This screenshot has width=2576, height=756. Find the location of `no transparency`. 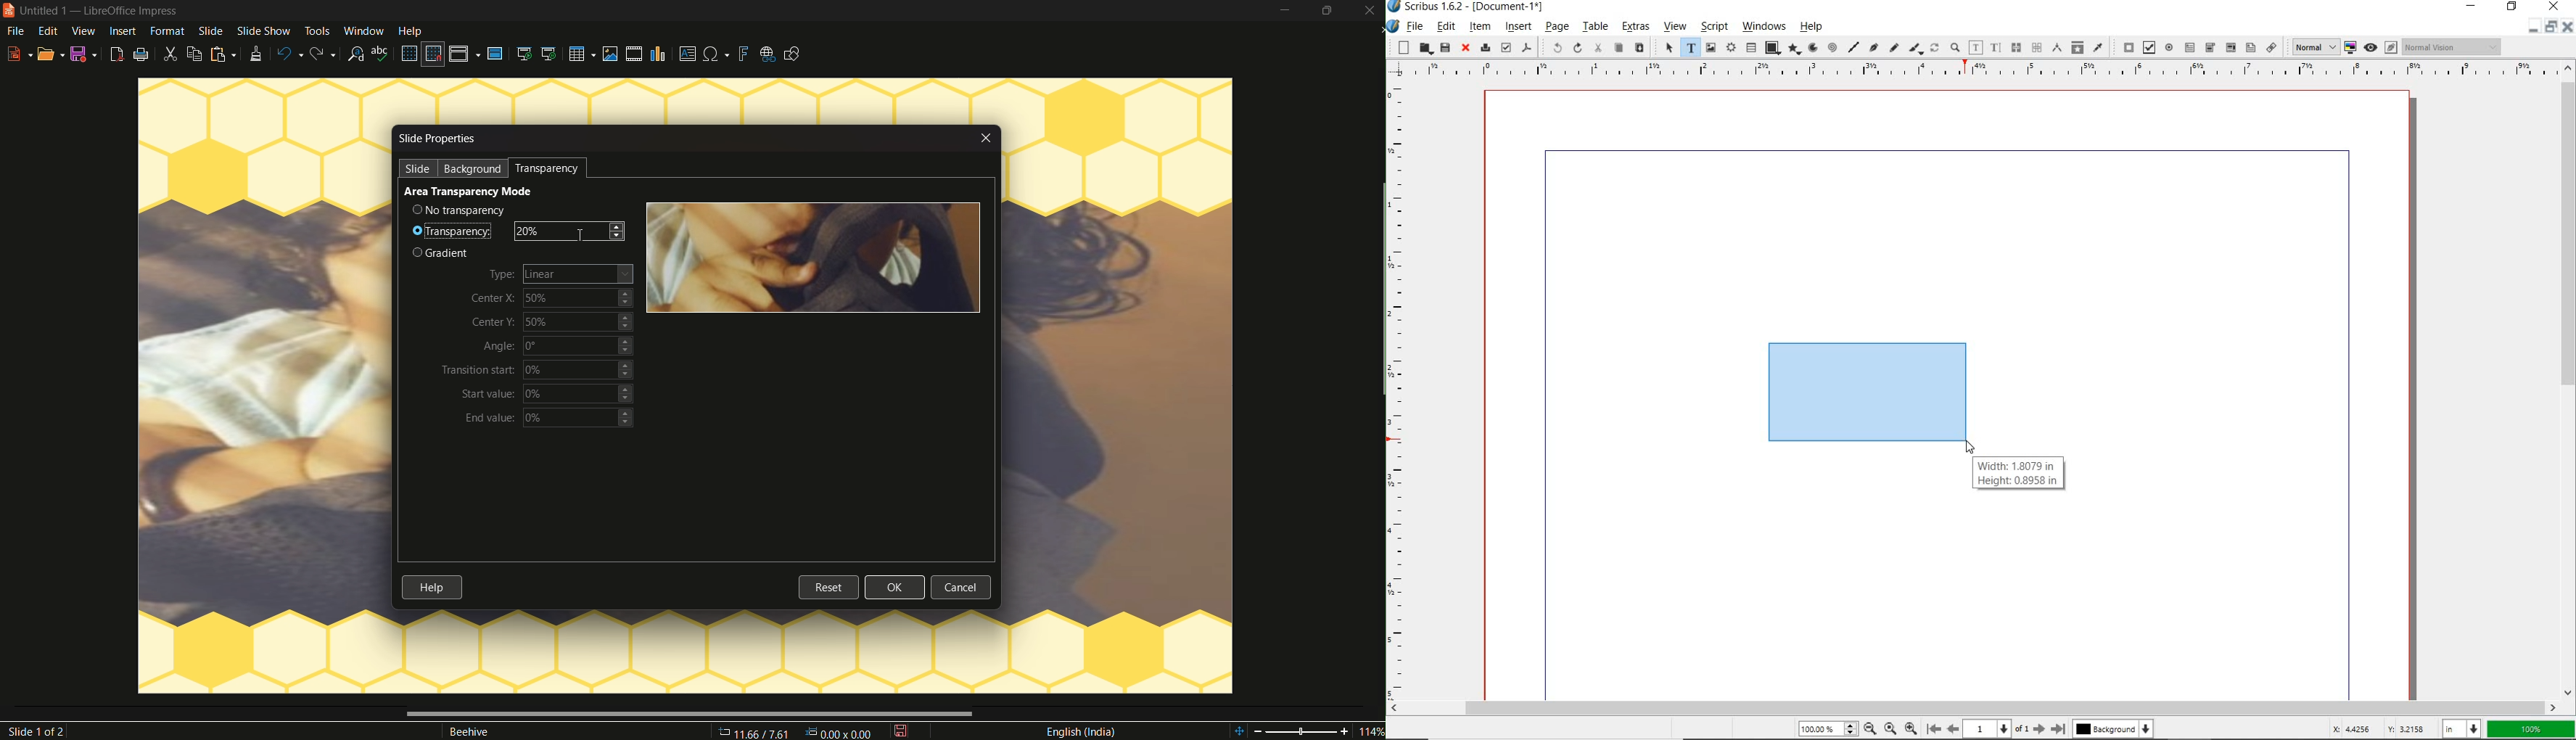

no transparency is located at coordinates (463, 210).